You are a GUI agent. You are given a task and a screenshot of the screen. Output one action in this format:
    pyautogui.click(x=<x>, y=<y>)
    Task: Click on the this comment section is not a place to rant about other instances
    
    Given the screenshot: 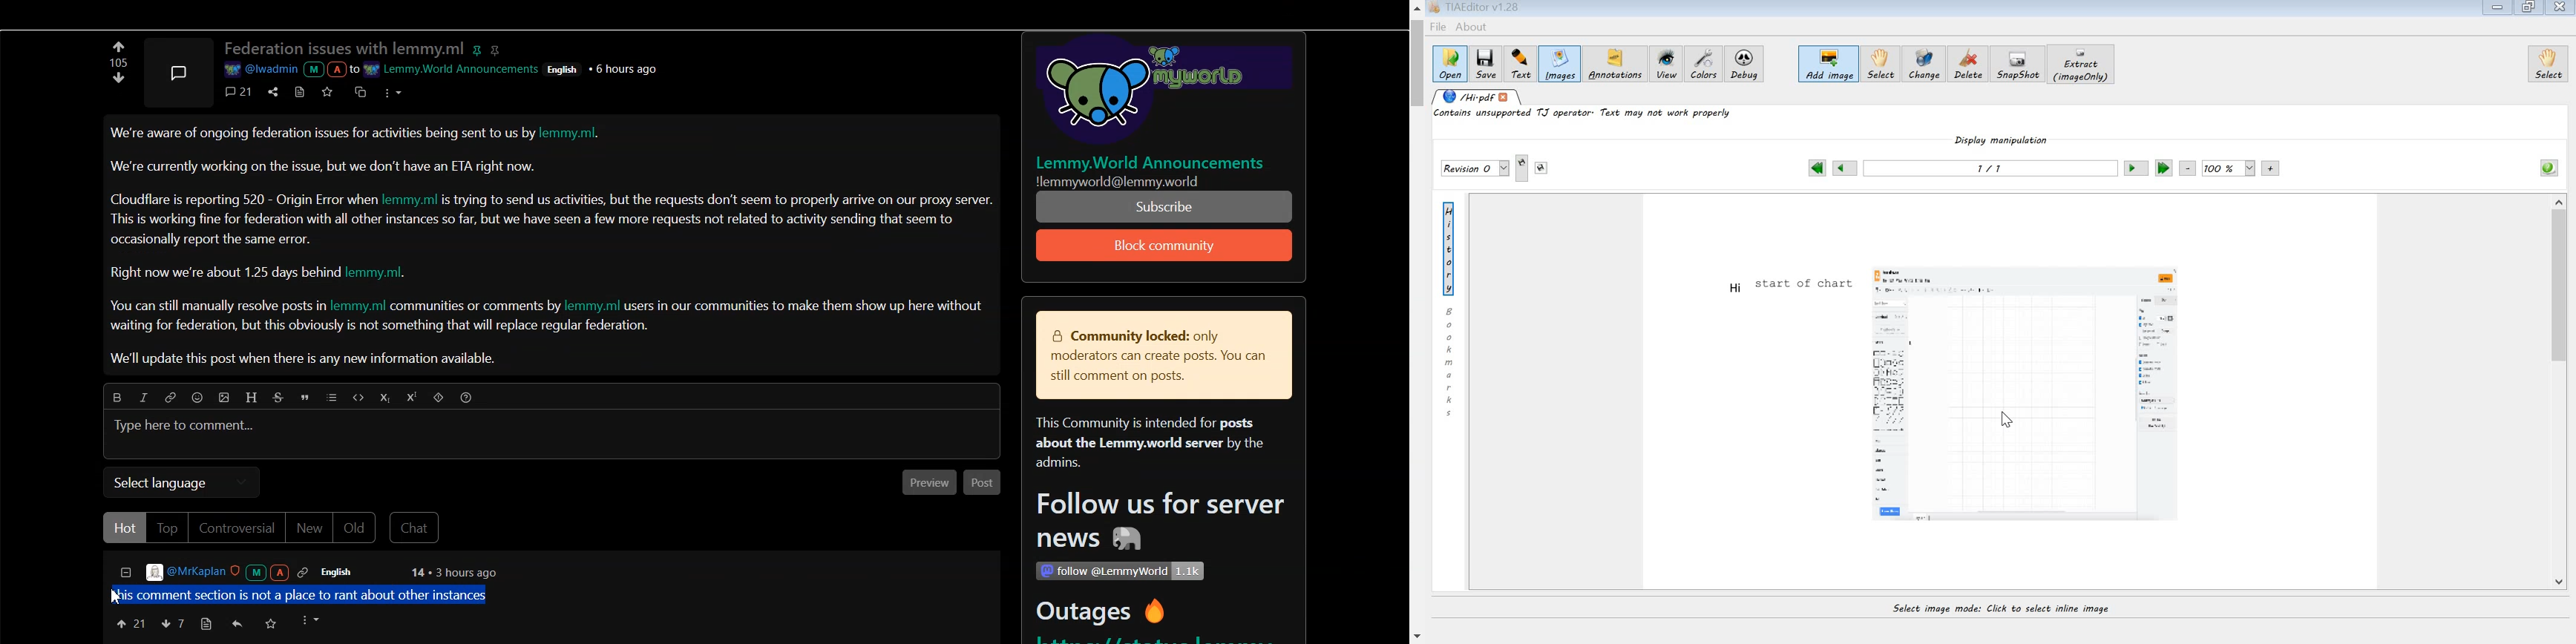 What is the action you would take?
    pyautogui.click(x=301, y=594)
    